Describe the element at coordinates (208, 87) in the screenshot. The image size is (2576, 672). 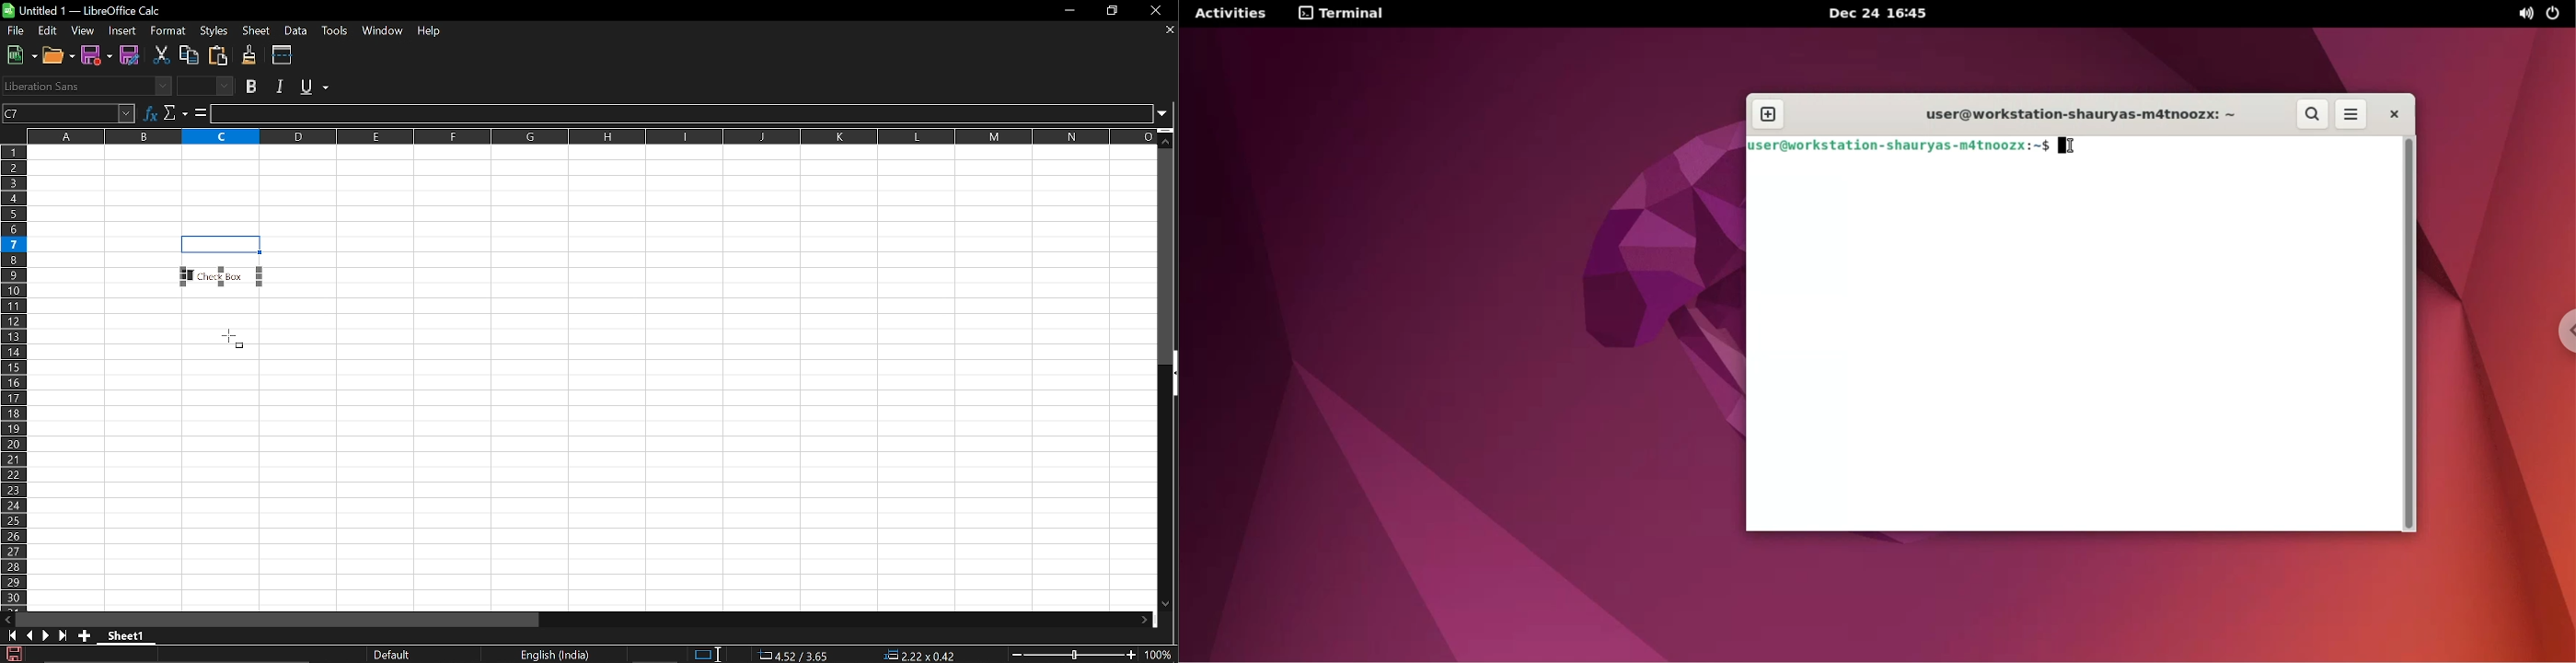
I see `Font size` at that location.